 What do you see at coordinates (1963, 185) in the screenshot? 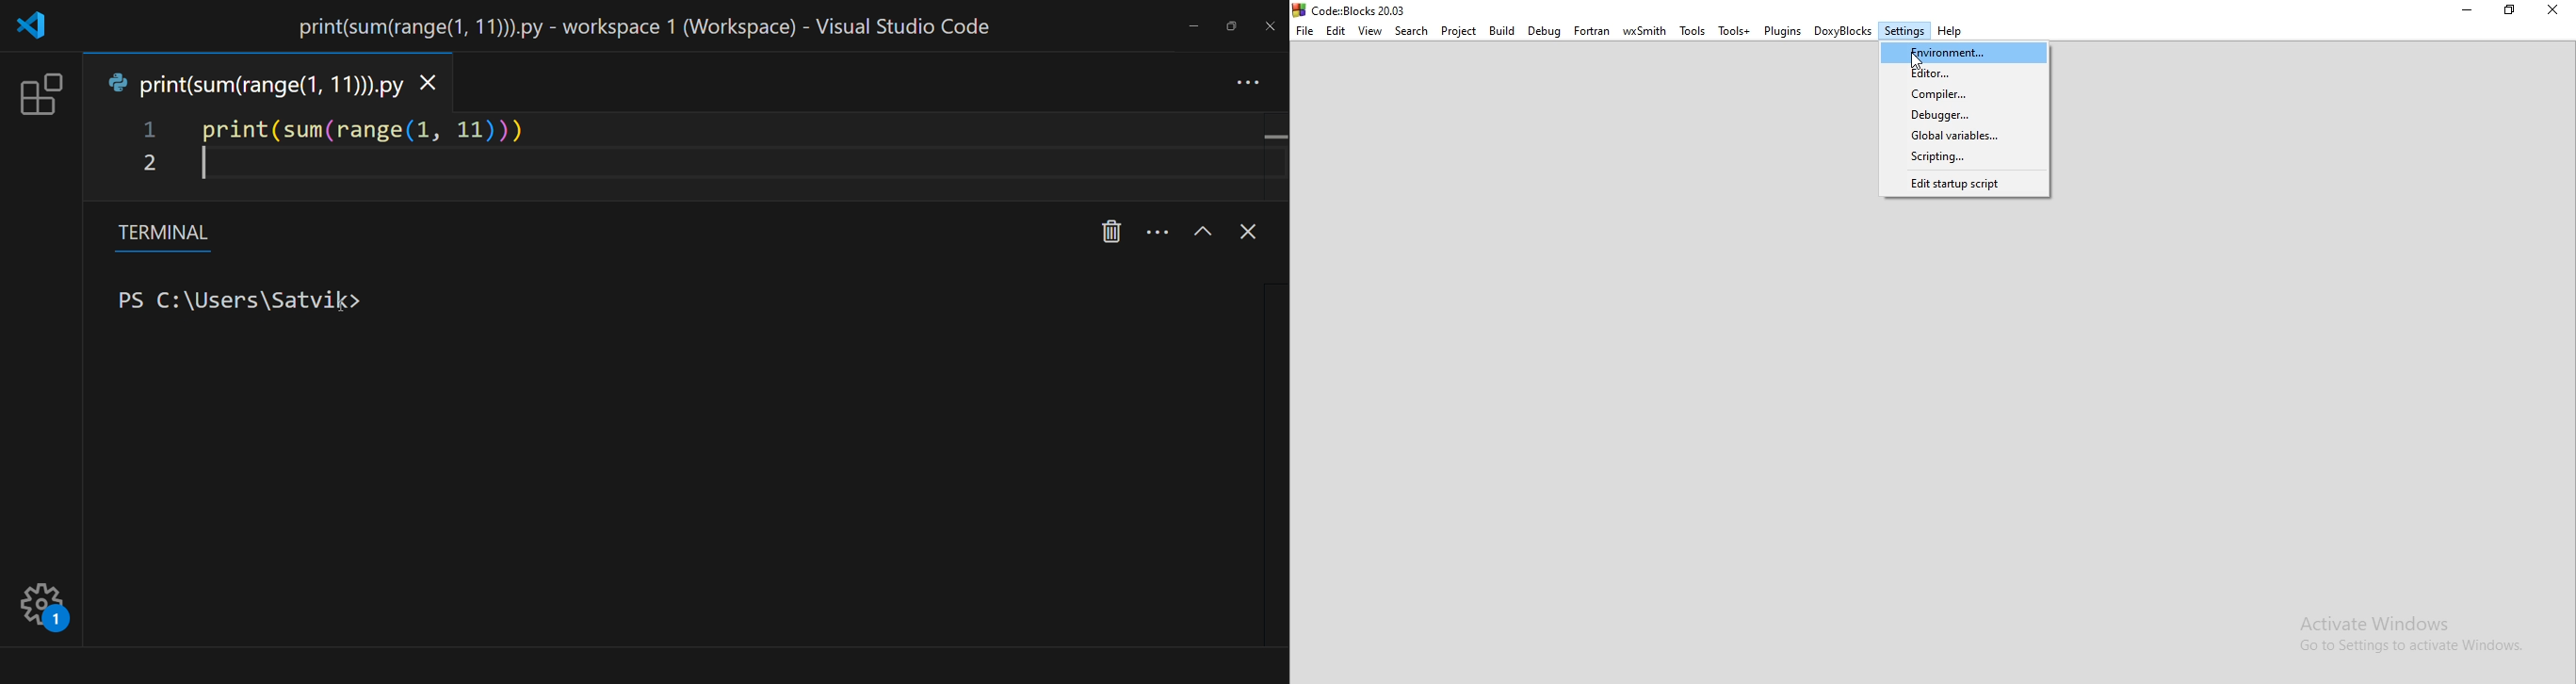
I see `Edit startup script` at bounding box center [1963, 185].